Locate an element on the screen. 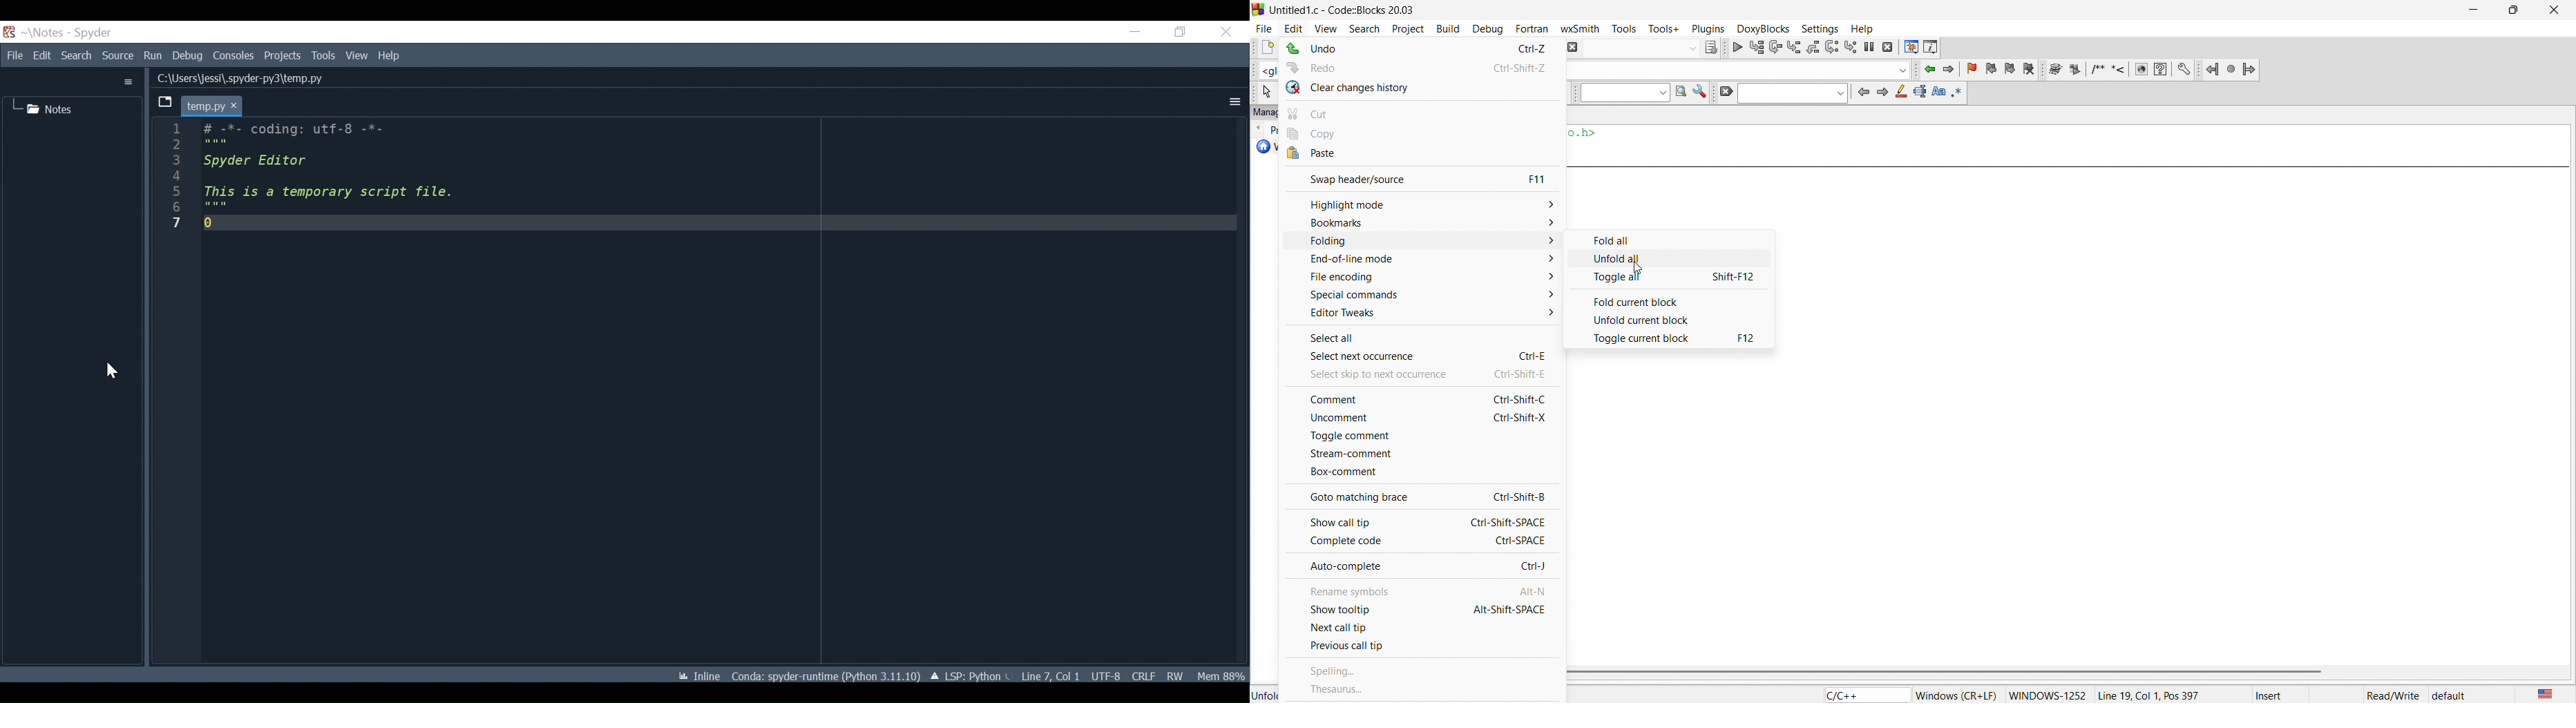 The width and height of the screenshot is (2576, 728). File is located at coordinates (14, 55).